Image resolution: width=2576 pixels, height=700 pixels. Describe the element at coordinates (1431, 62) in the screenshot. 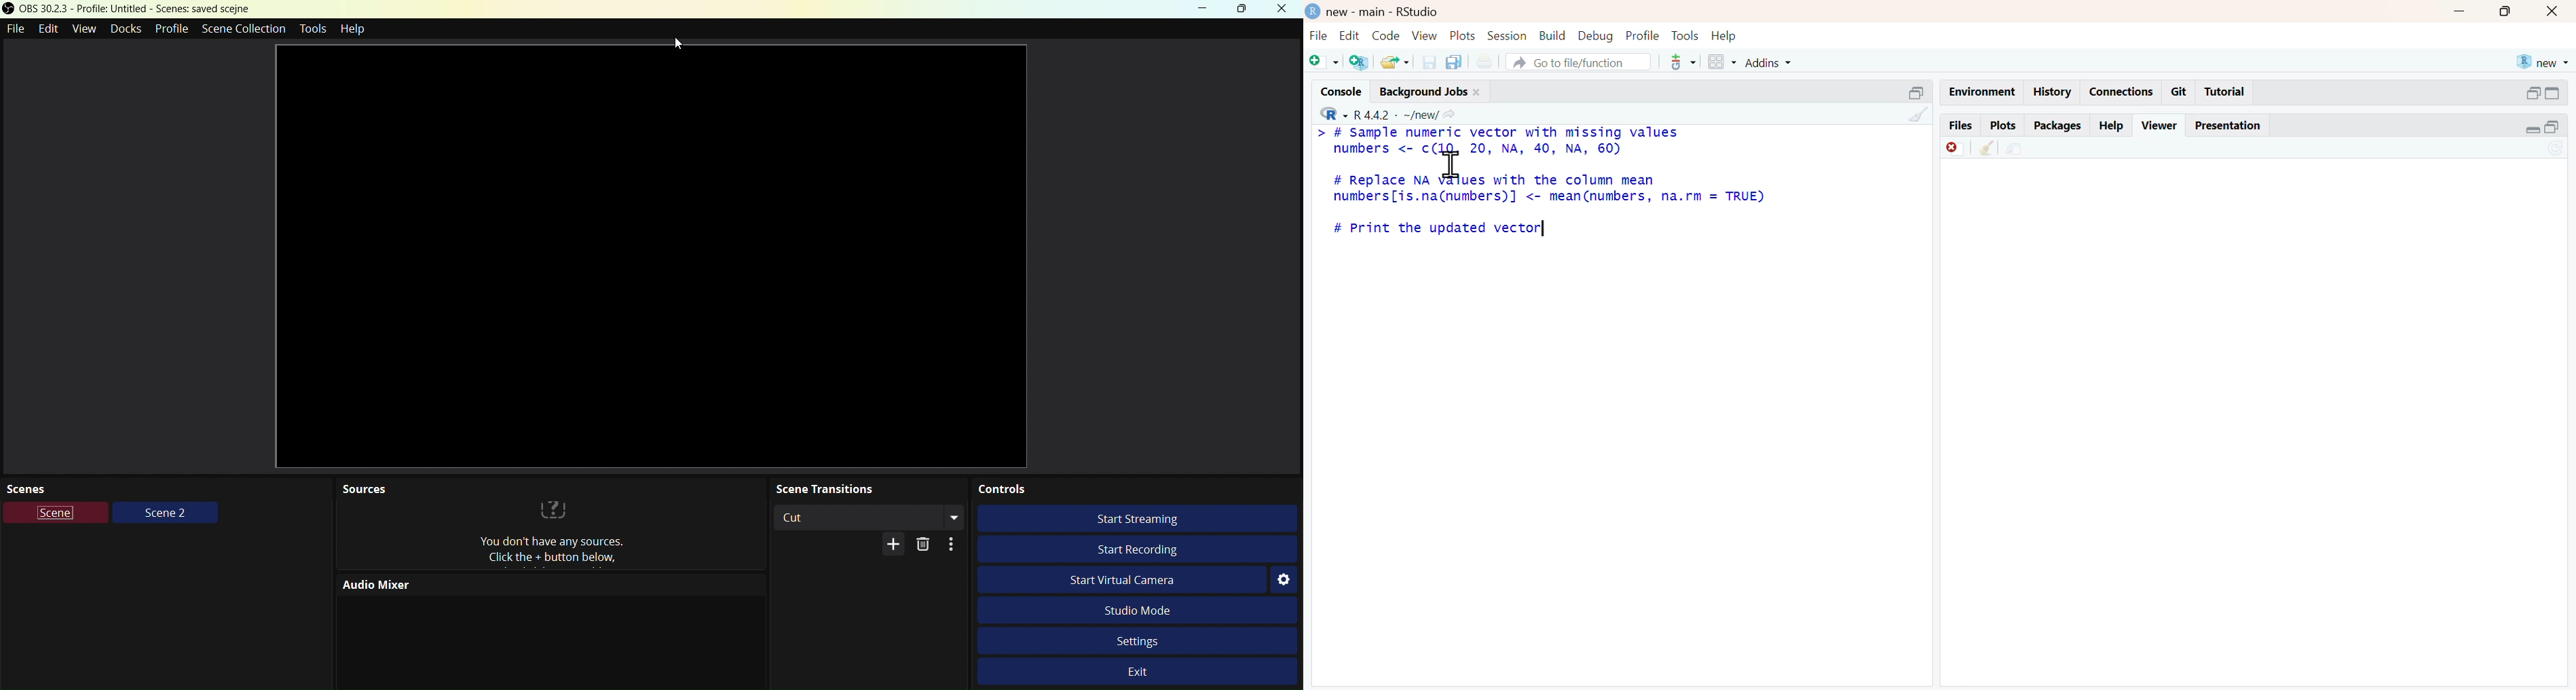

I see `save` at that location.